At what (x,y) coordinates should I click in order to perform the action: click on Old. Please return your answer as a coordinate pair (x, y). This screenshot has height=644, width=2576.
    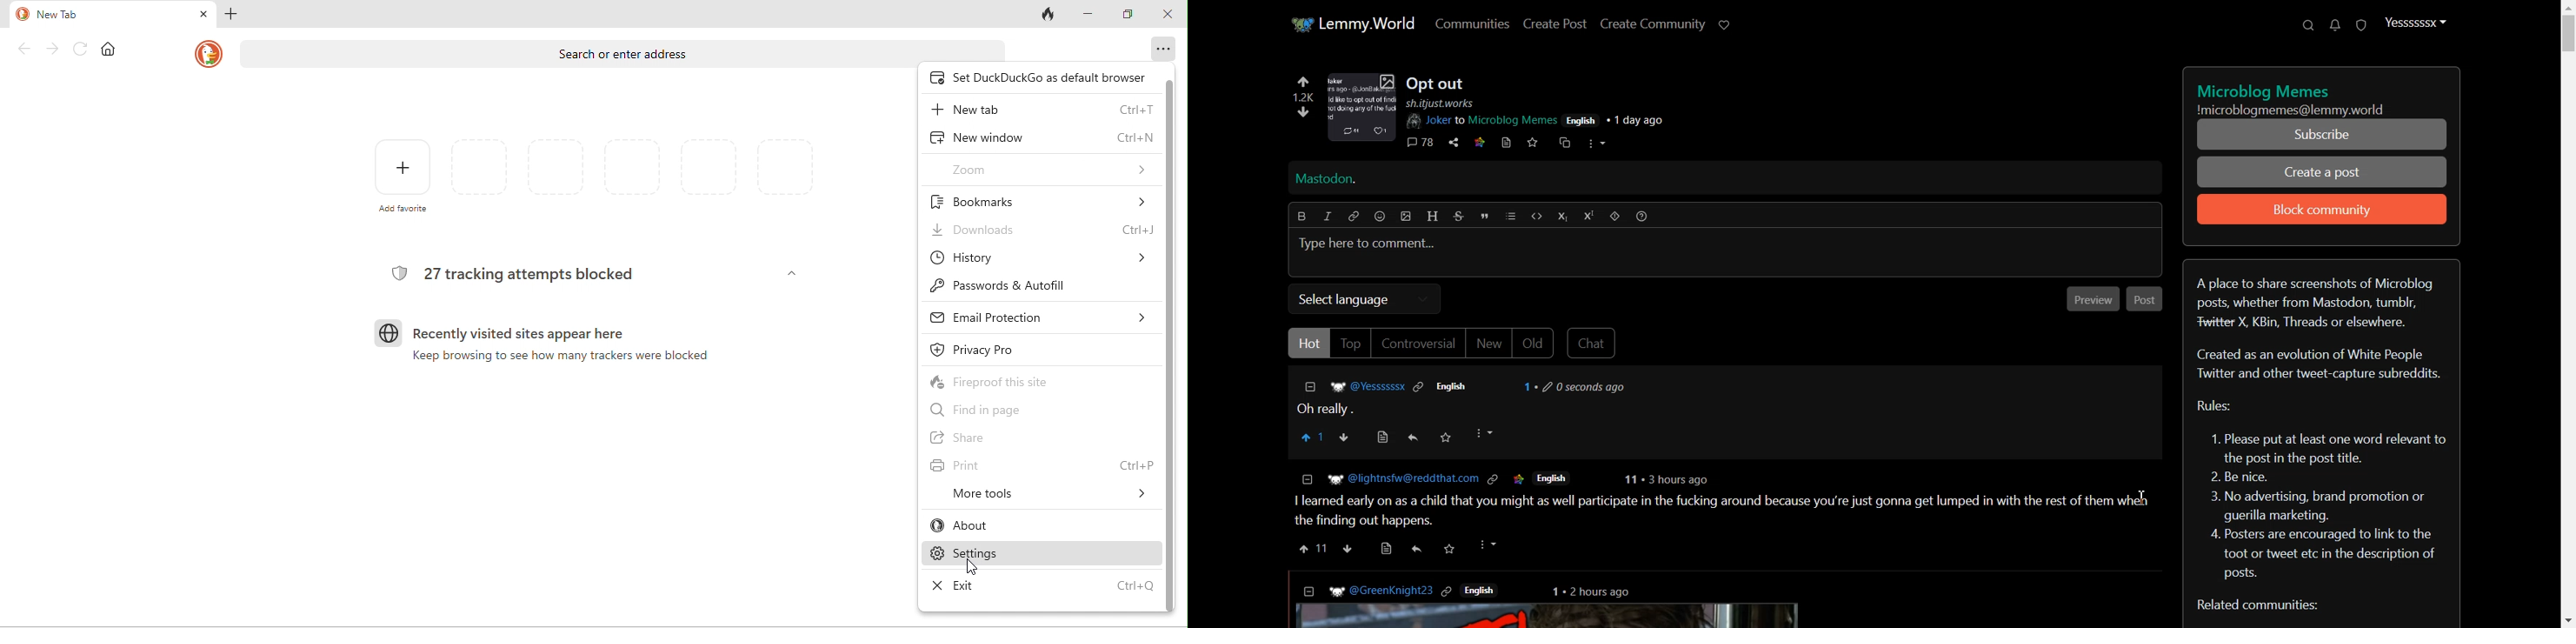
    Looking at the image, I should click on (1534, 343).